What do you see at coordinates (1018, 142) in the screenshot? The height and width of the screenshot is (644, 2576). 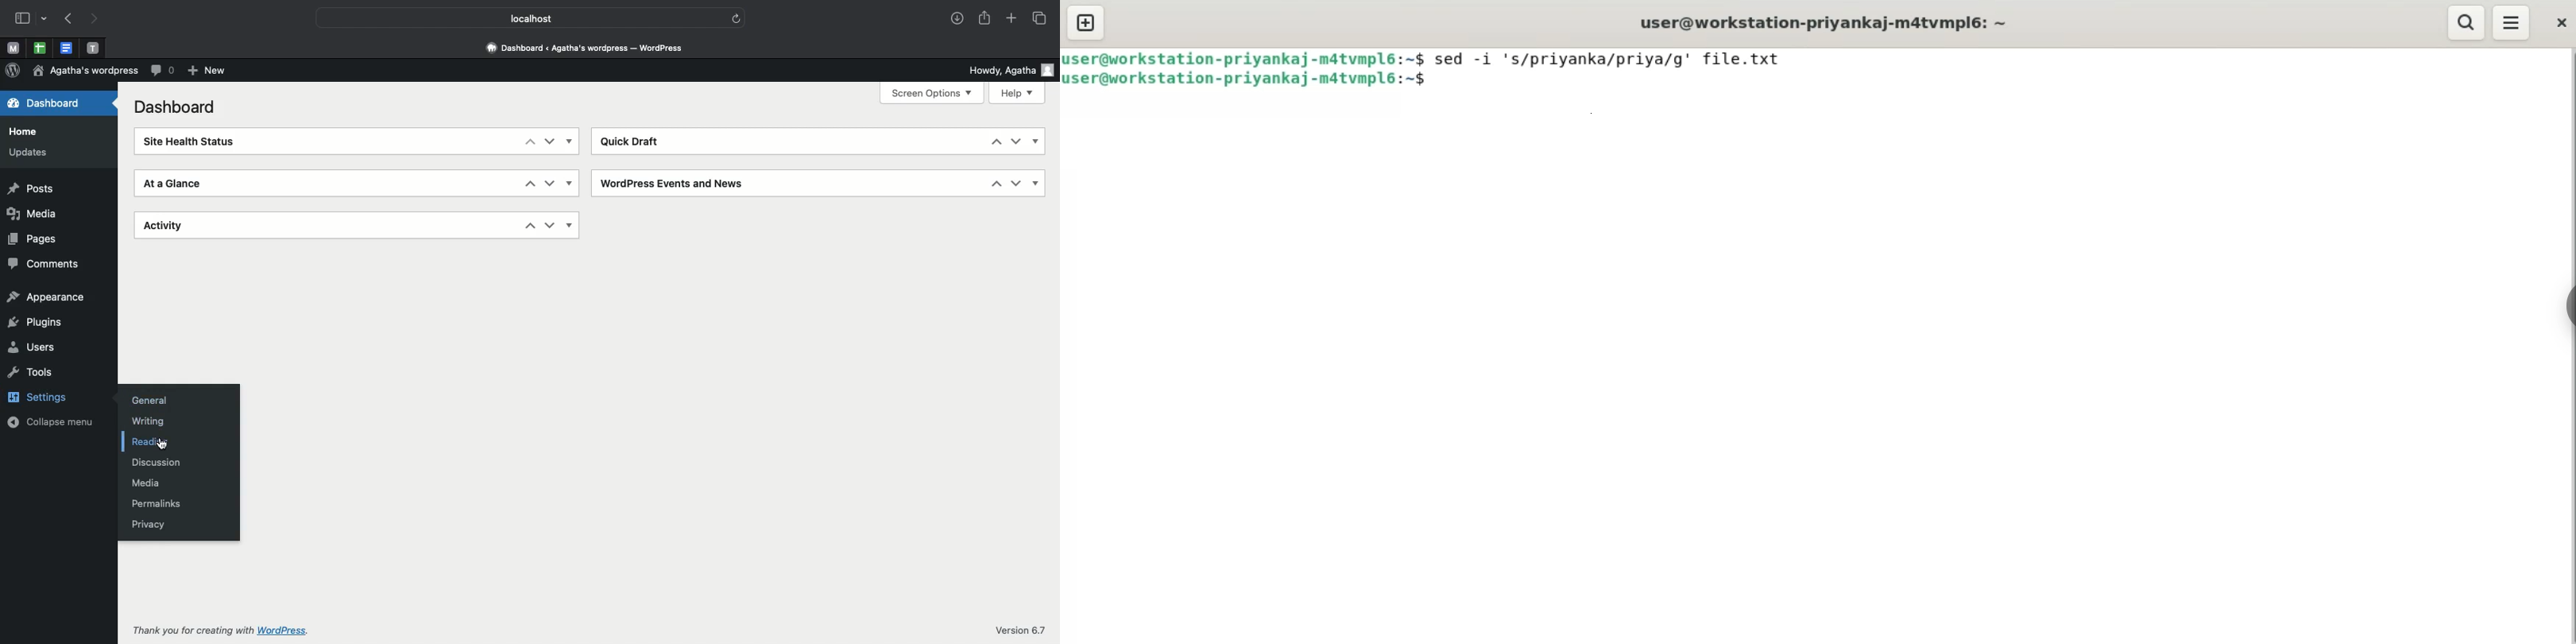 I see `Down` at bounding box center [1018, 142].